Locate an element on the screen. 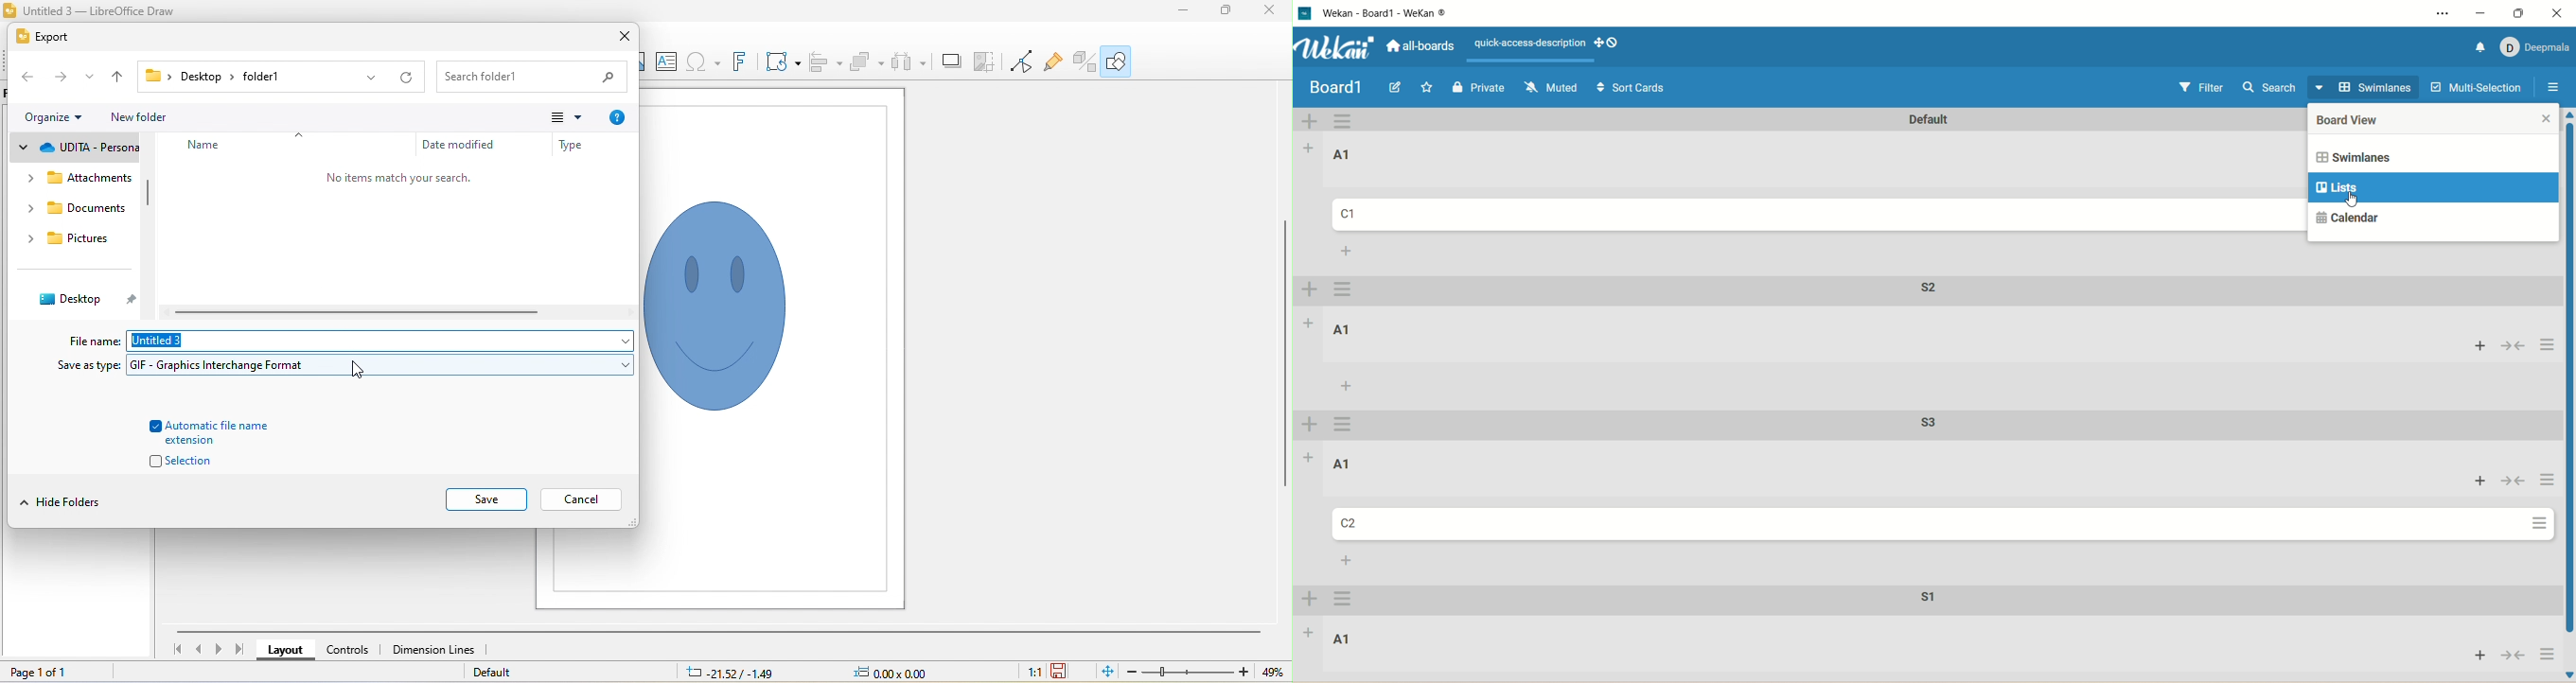 The image size is (2576, 700). add is located at coordinates (1307, 457).